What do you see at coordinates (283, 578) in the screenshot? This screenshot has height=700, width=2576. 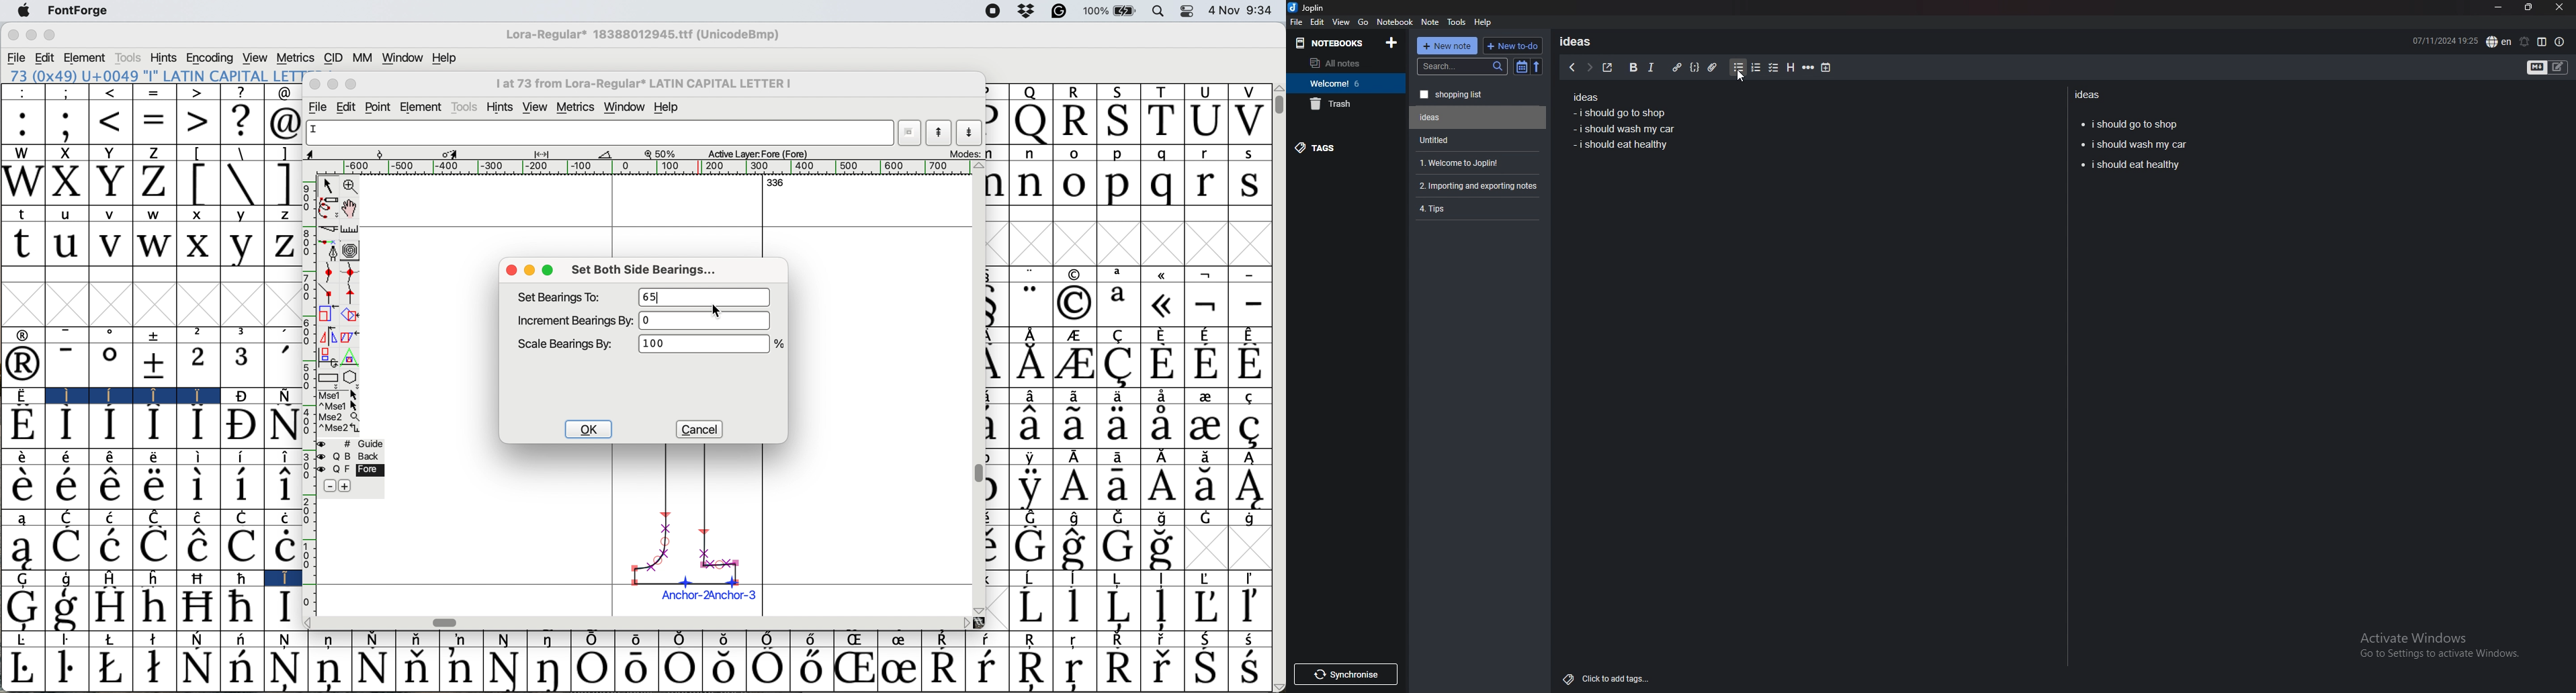 I see `I` at bounding box center [283, 578].